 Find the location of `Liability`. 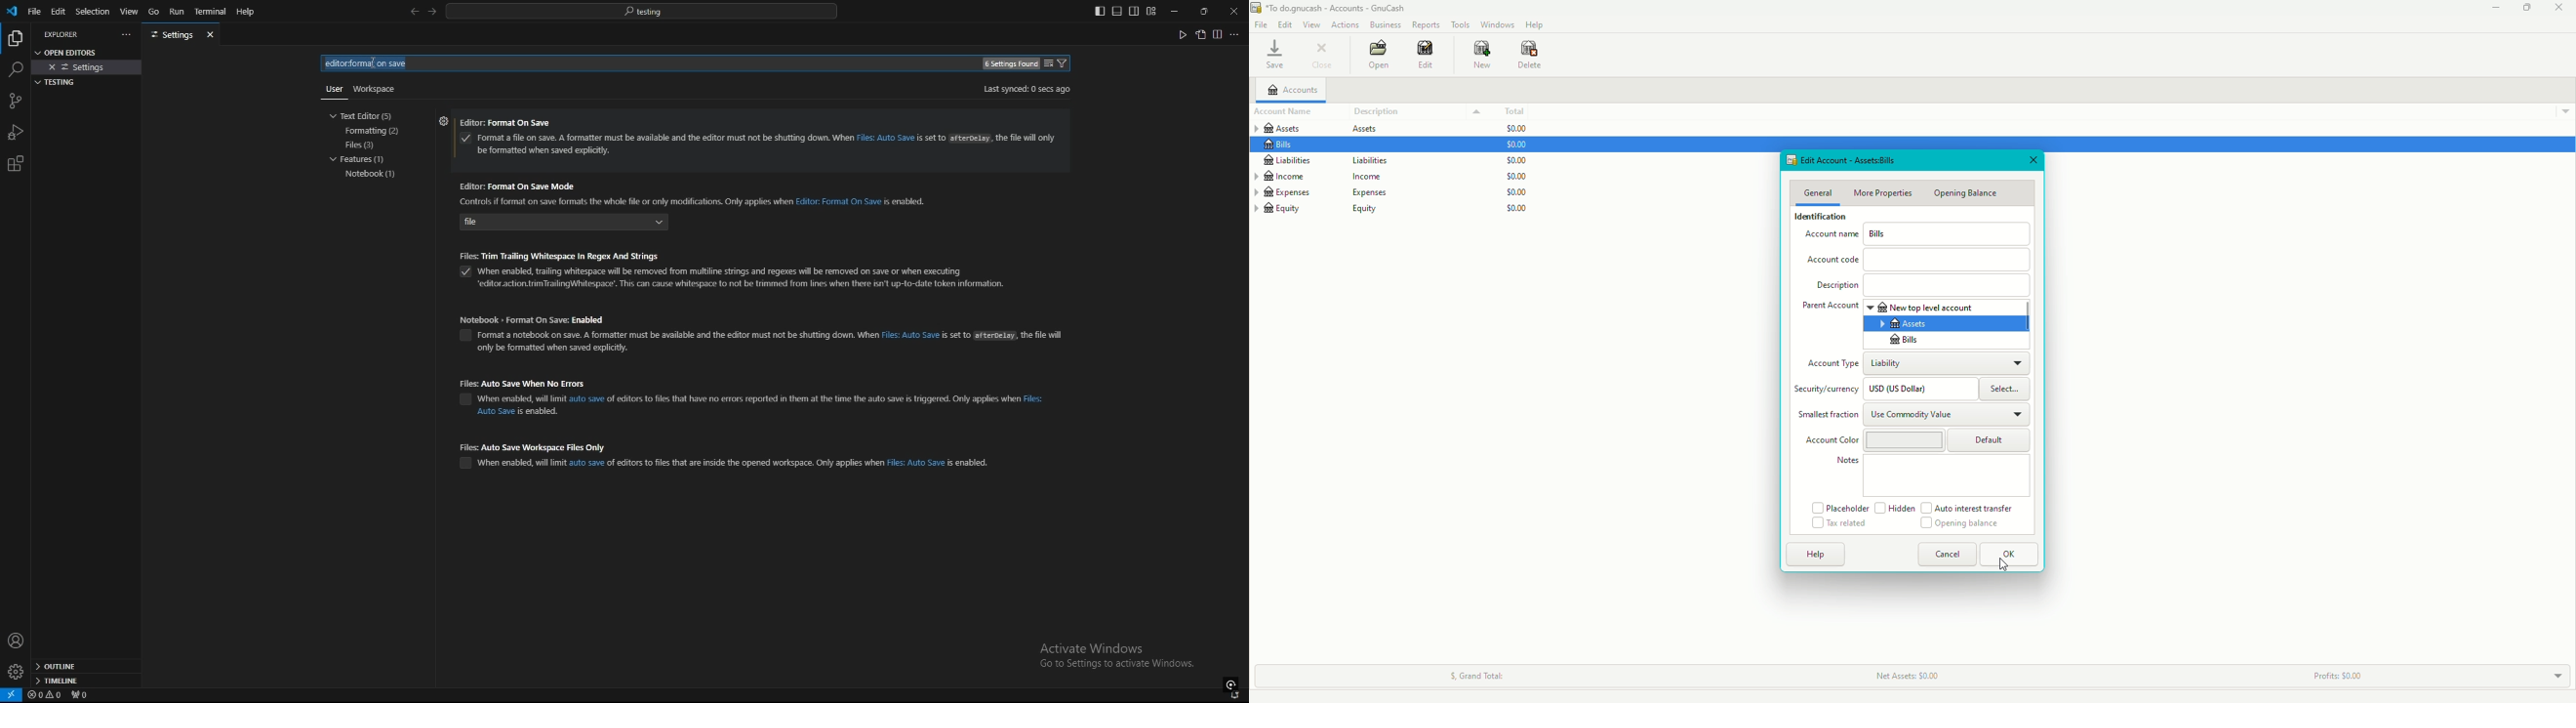

Liability is located at coordinates (1947, 362).